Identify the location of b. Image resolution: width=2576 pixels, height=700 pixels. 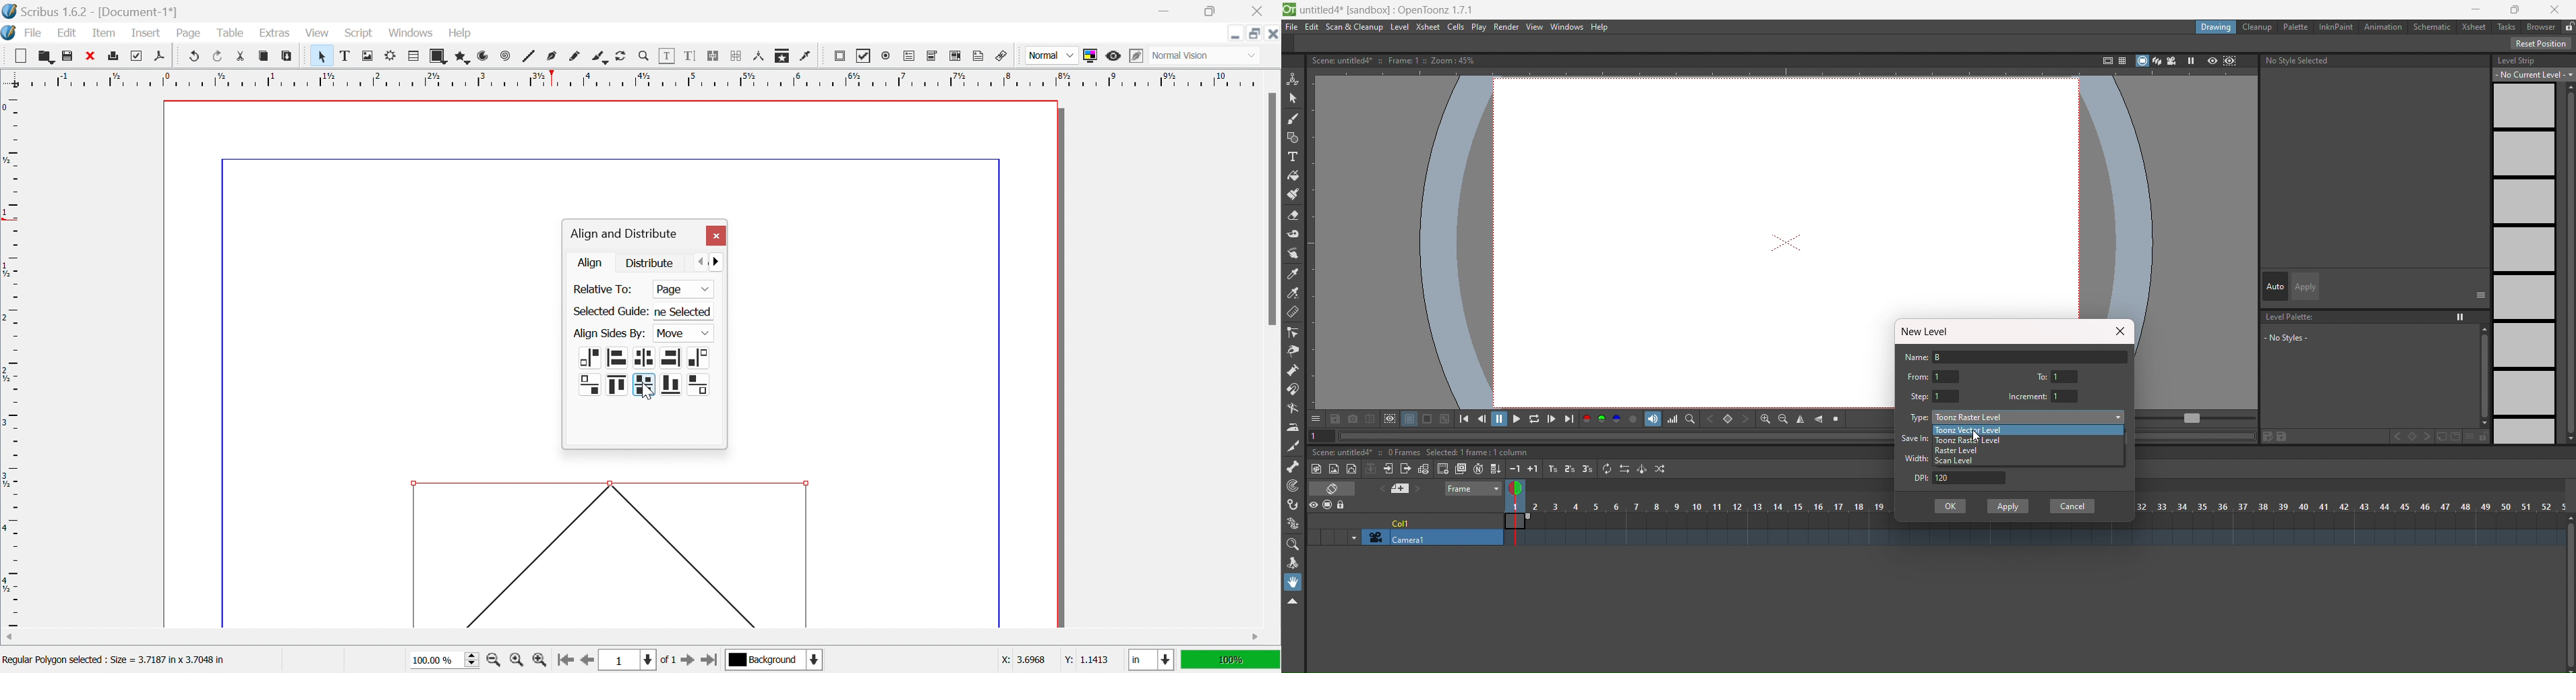
(2541, 26).